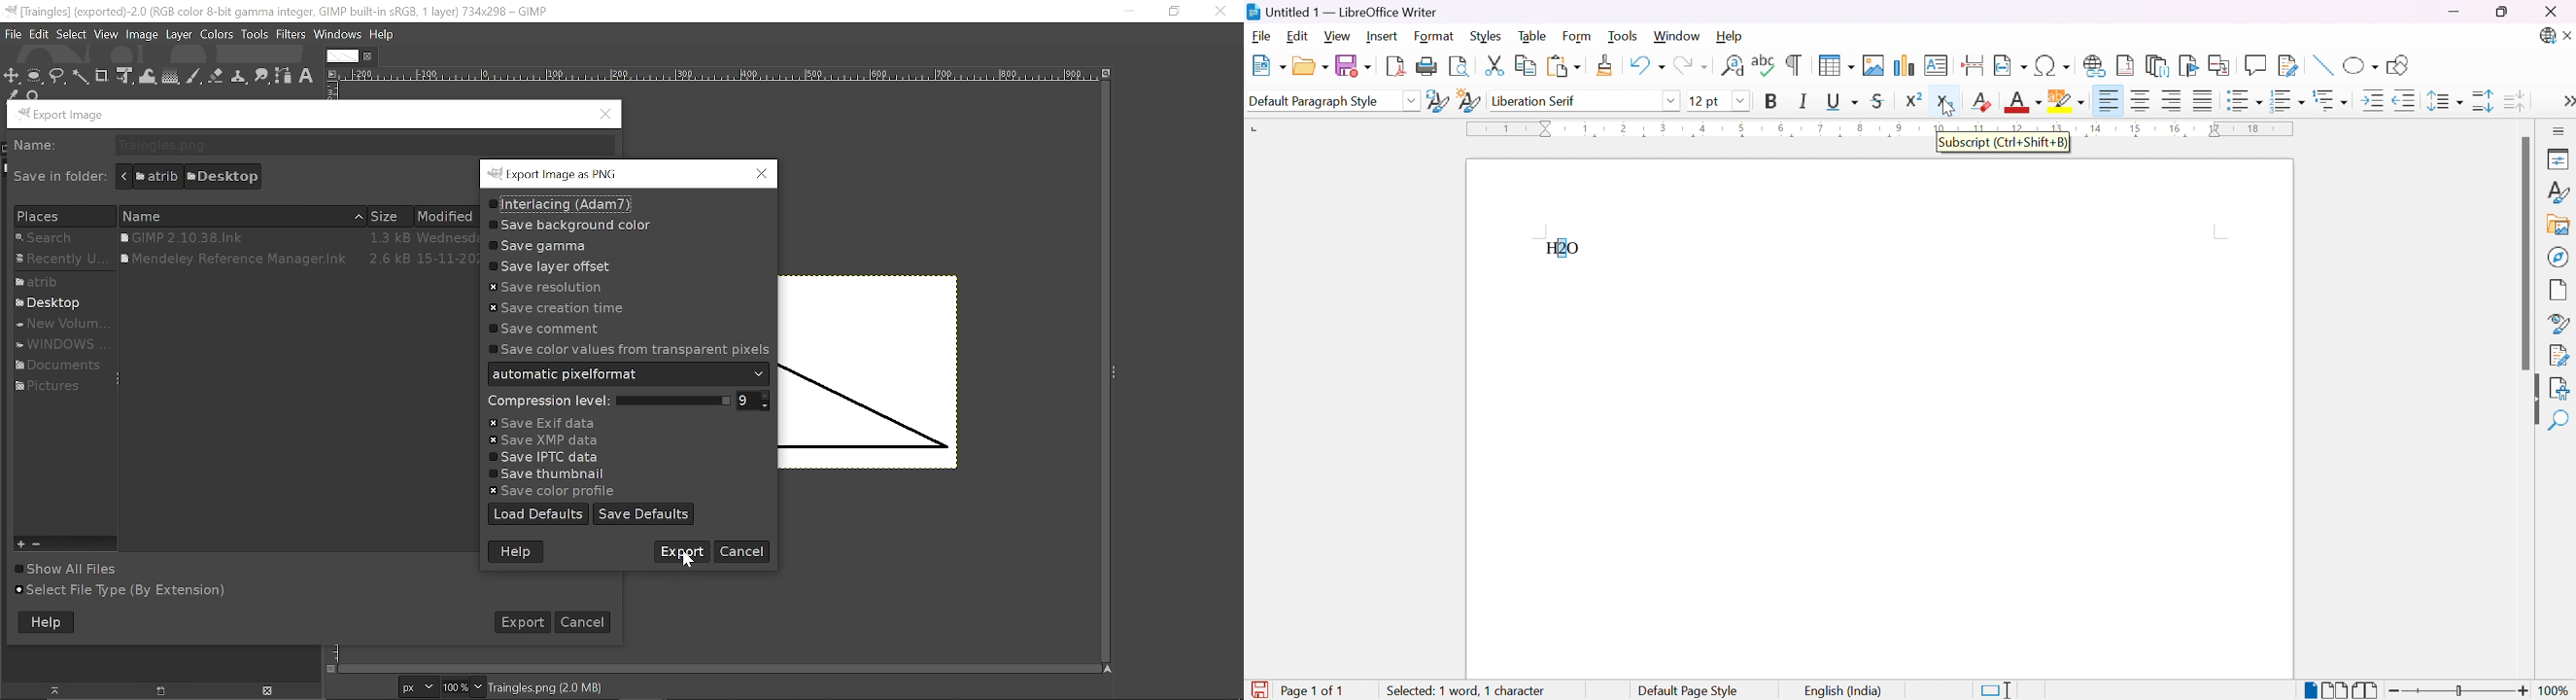  What do you see at coordinates (1794, 65) in the screenshot?
I see `` at bounding box center [1794, 65].